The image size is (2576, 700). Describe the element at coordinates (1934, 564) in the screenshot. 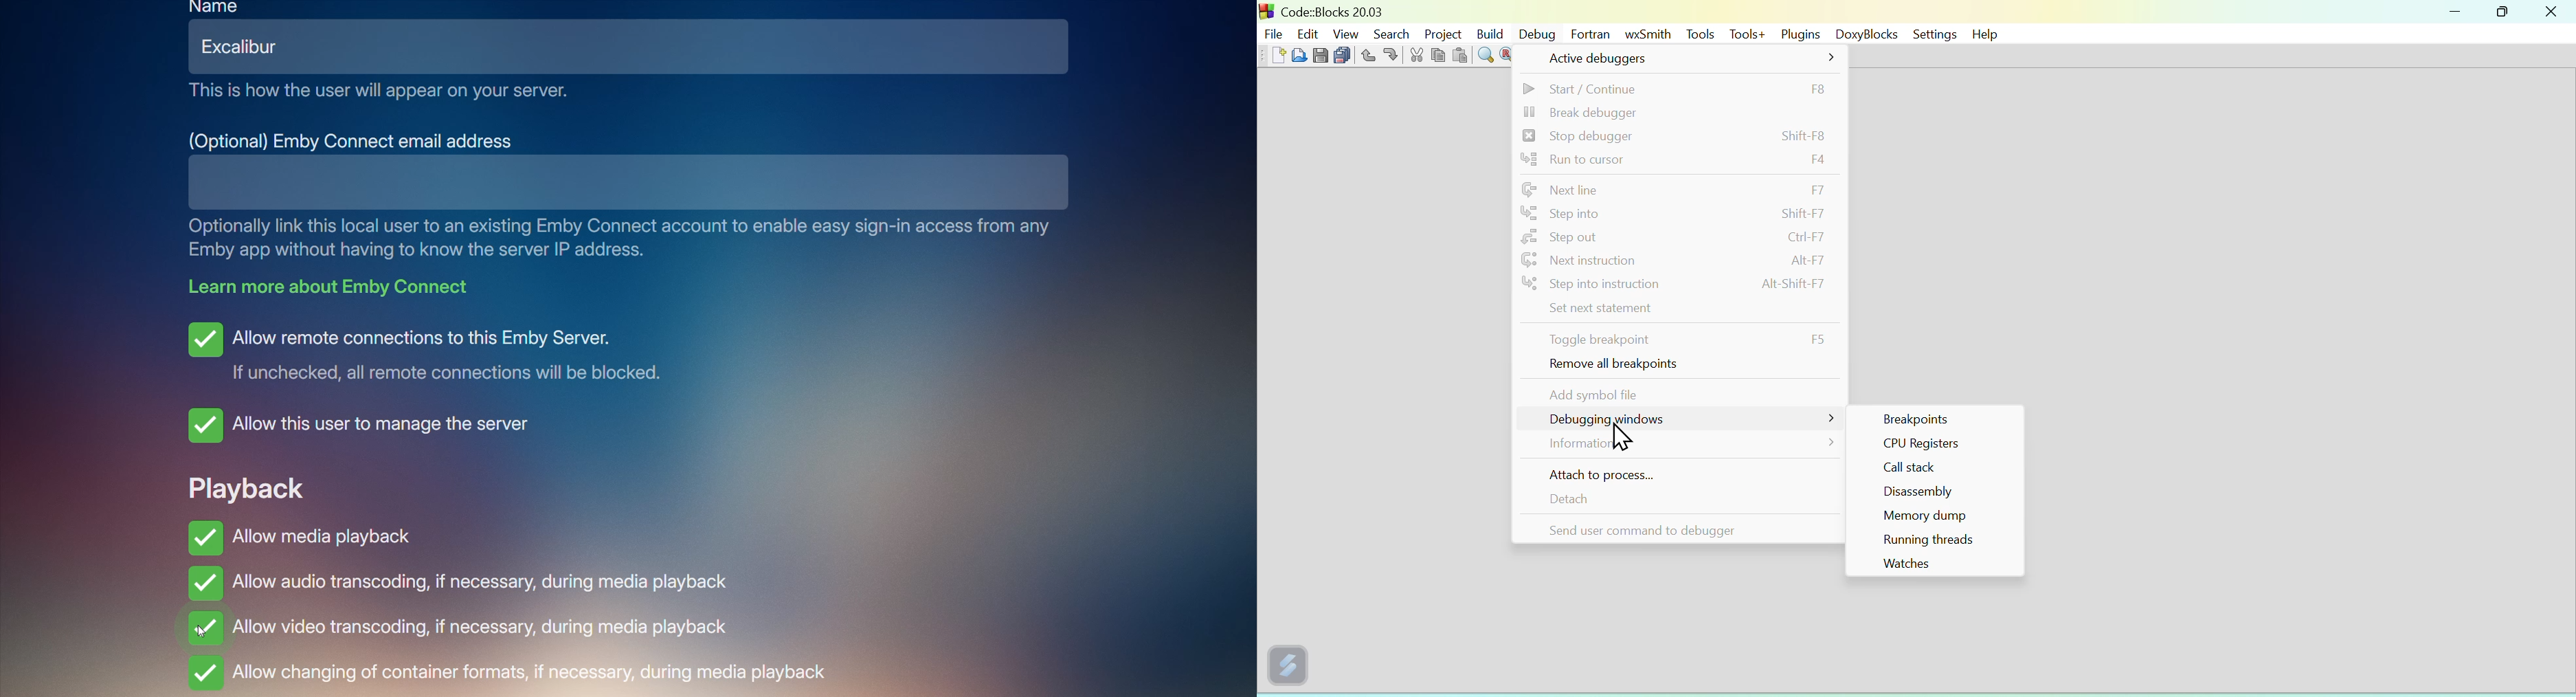

I see `Watches` at that location.